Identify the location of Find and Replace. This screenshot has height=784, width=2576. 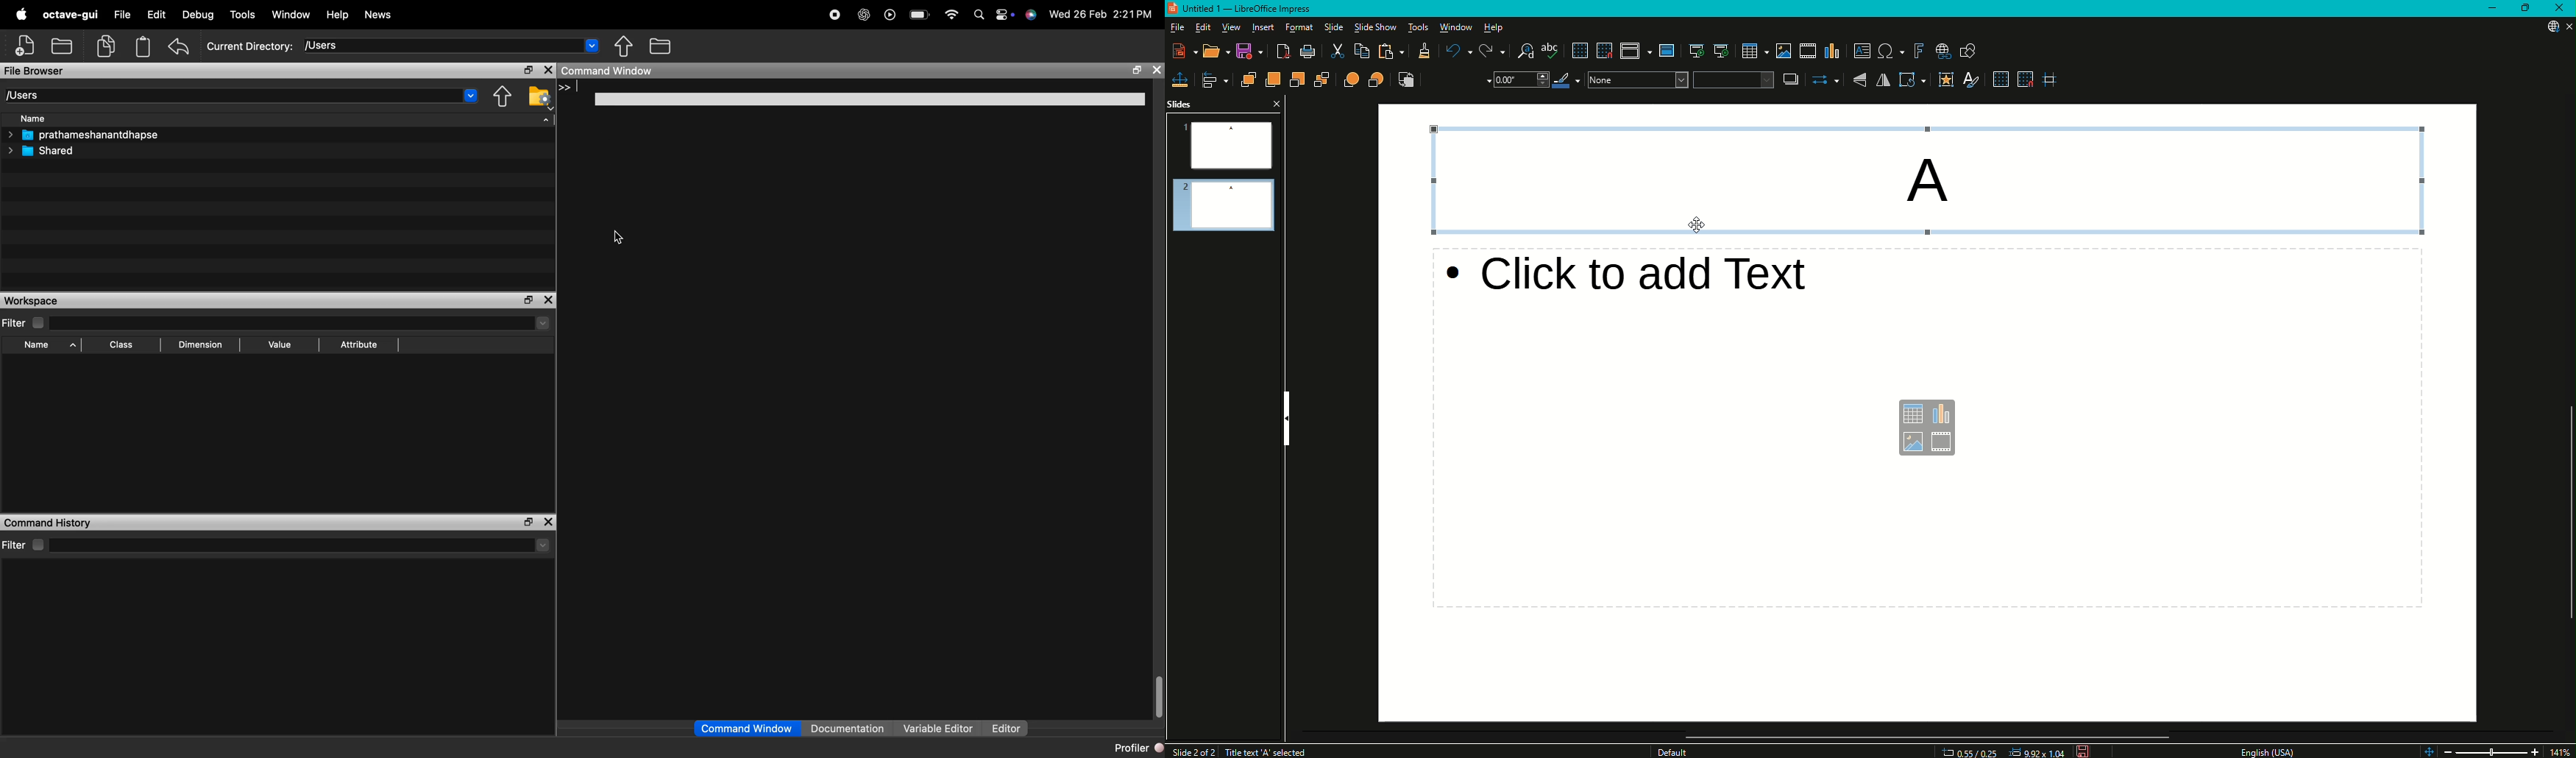
(1519, 49).